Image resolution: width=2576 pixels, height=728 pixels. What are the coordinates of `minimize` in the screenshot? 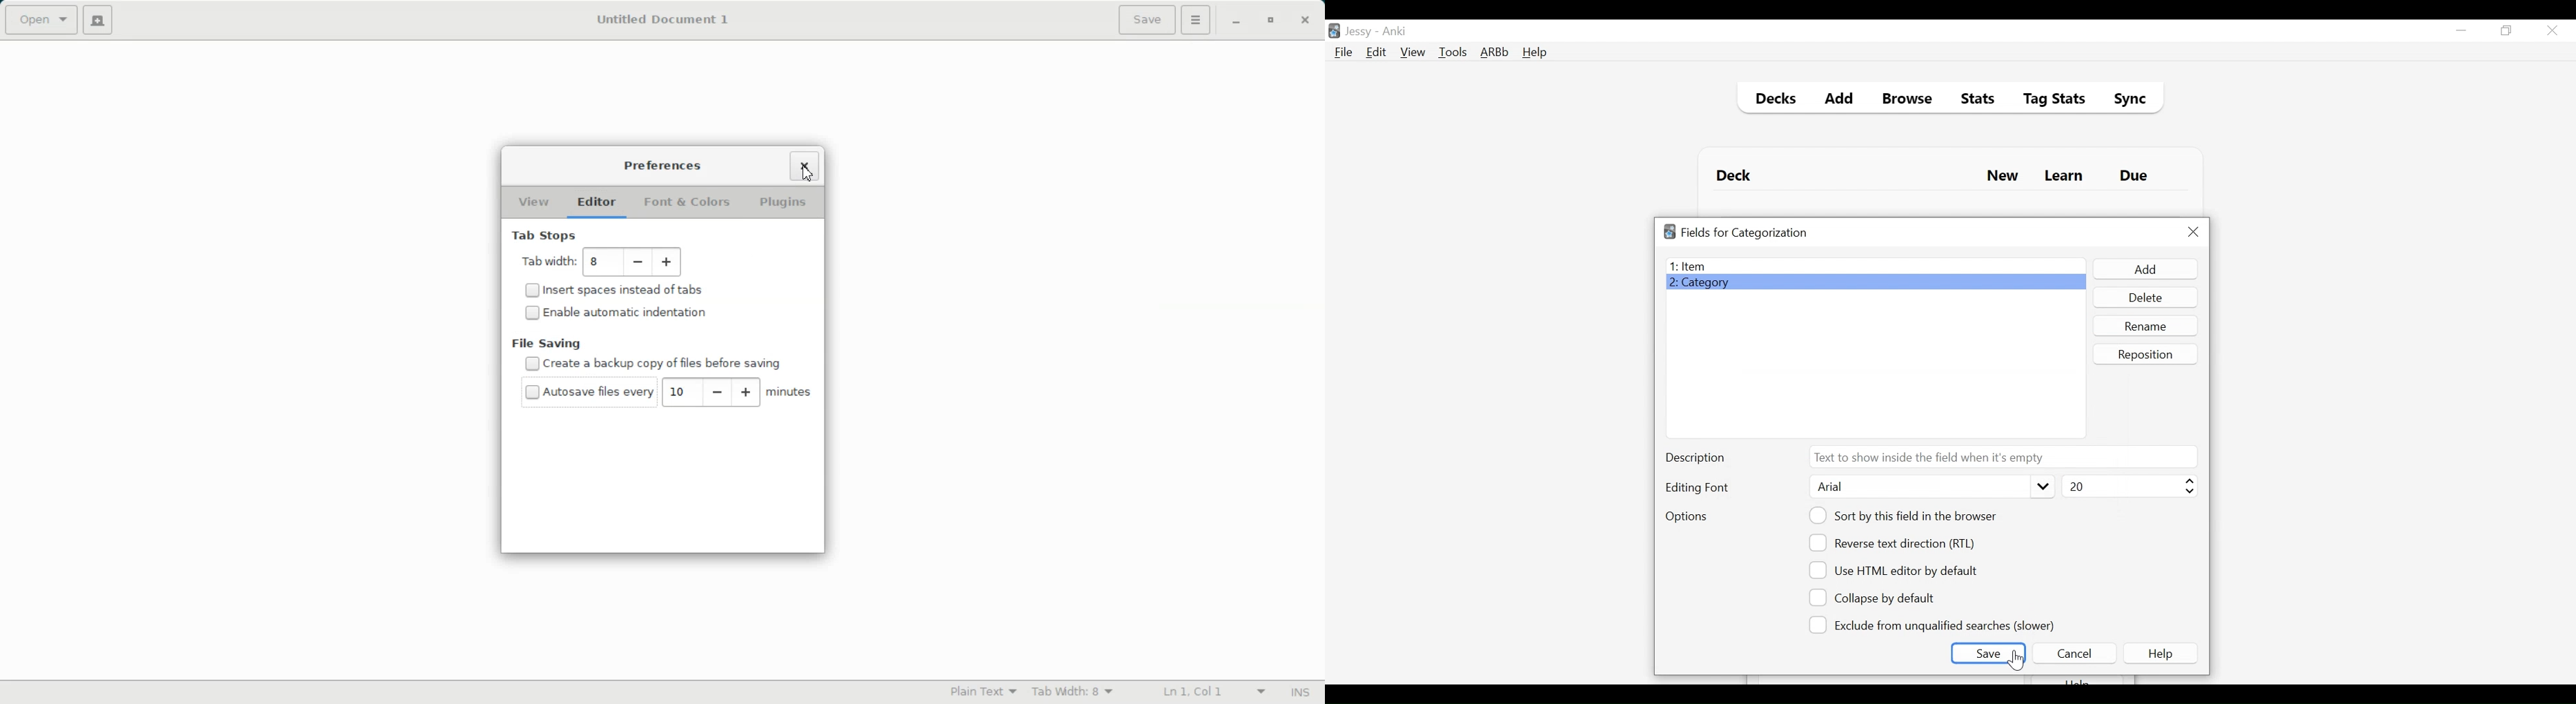 It's located at (2461, 31).